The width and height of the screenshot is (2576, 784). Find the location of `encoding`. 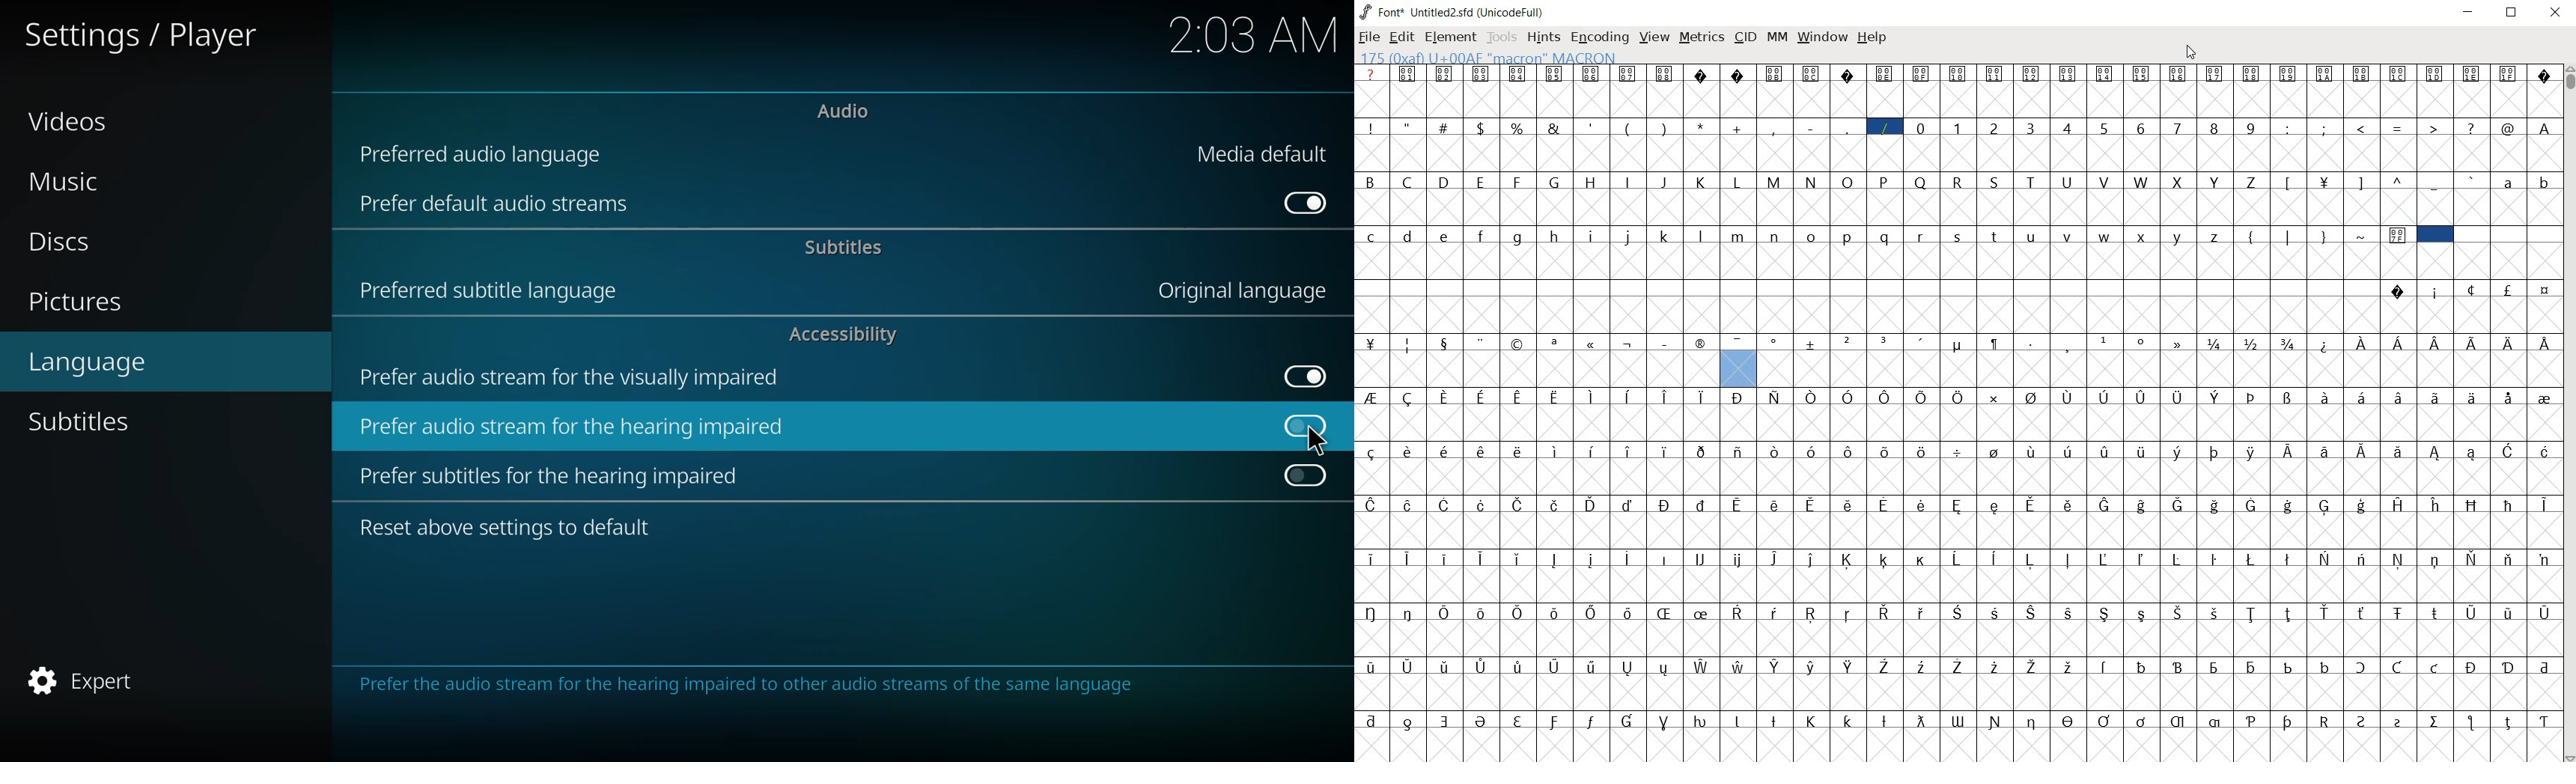

encoding is located at coordinates (1599, 38).